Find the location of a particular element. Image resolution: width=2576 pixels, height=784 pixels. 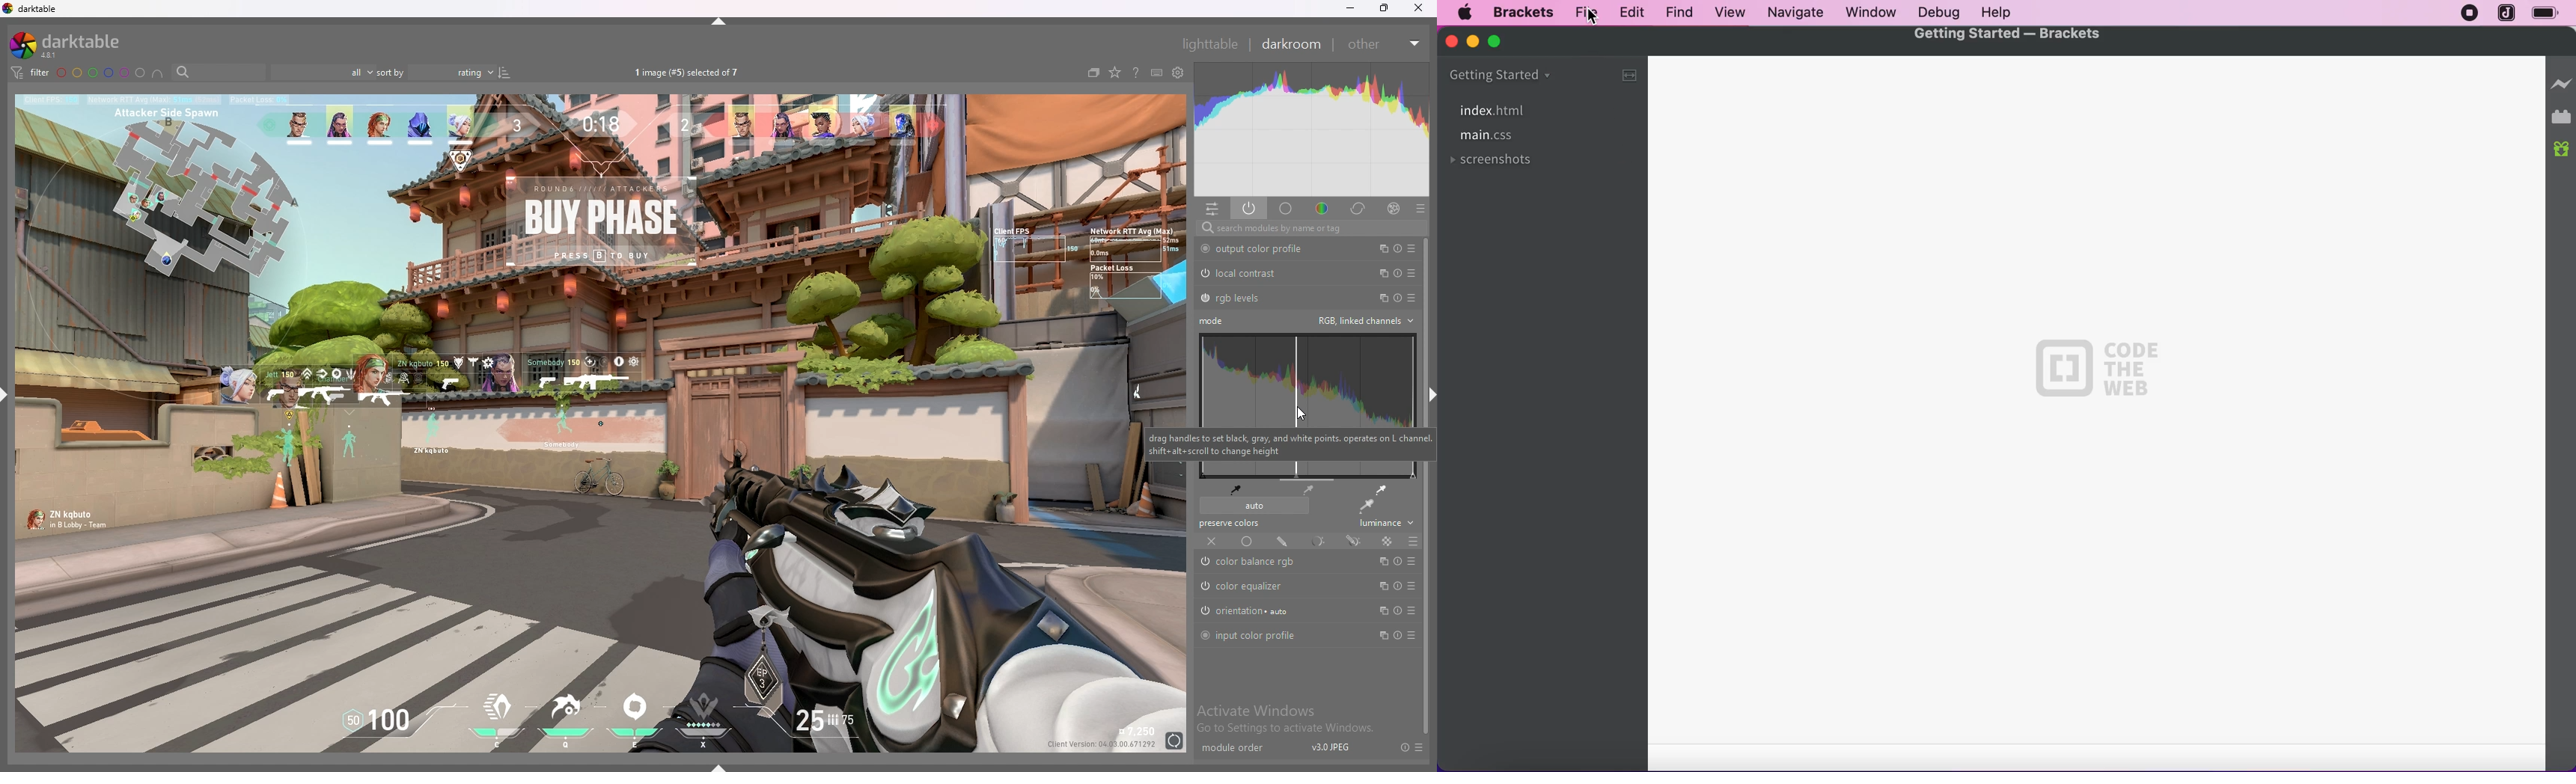

drawn mask is located at coordinates (1283, 541).